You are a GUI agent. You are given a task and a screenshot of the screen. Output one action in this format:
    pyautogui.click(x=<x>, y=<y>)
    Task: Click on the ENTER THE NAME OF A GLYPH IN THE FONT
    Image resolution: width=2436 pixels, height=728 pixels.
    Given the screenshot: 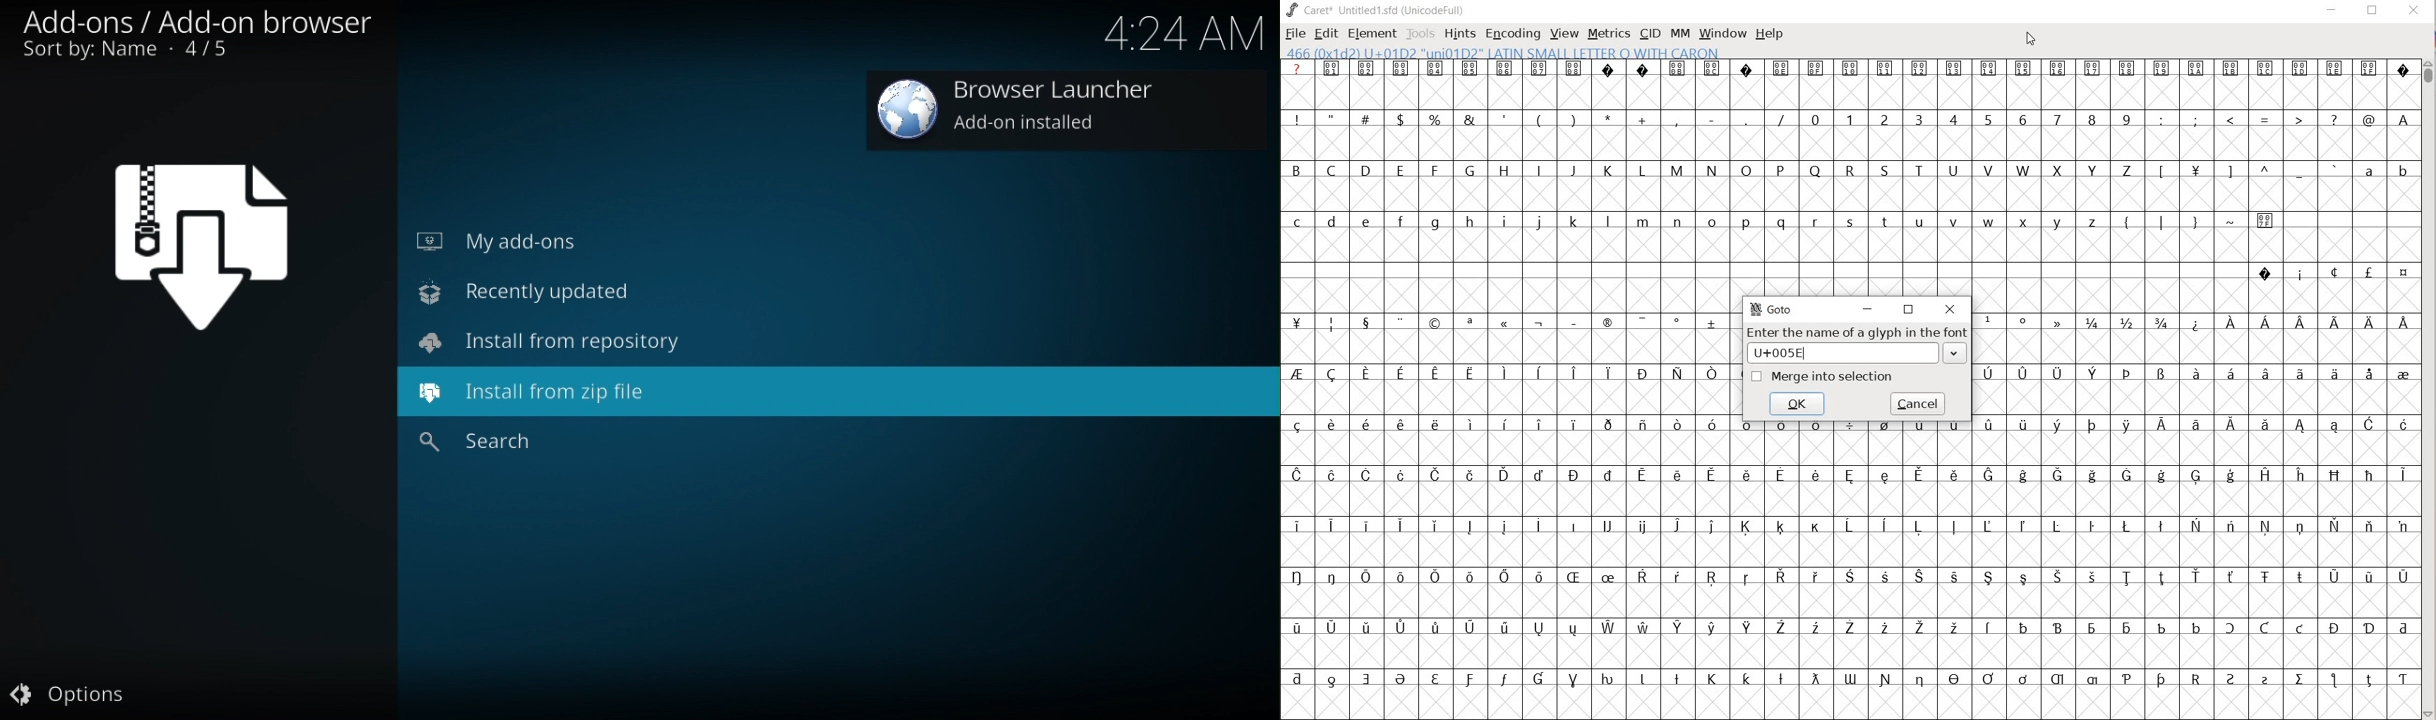 What is the action you would take?
    pyautogui.click(x=1859, y=332)
    